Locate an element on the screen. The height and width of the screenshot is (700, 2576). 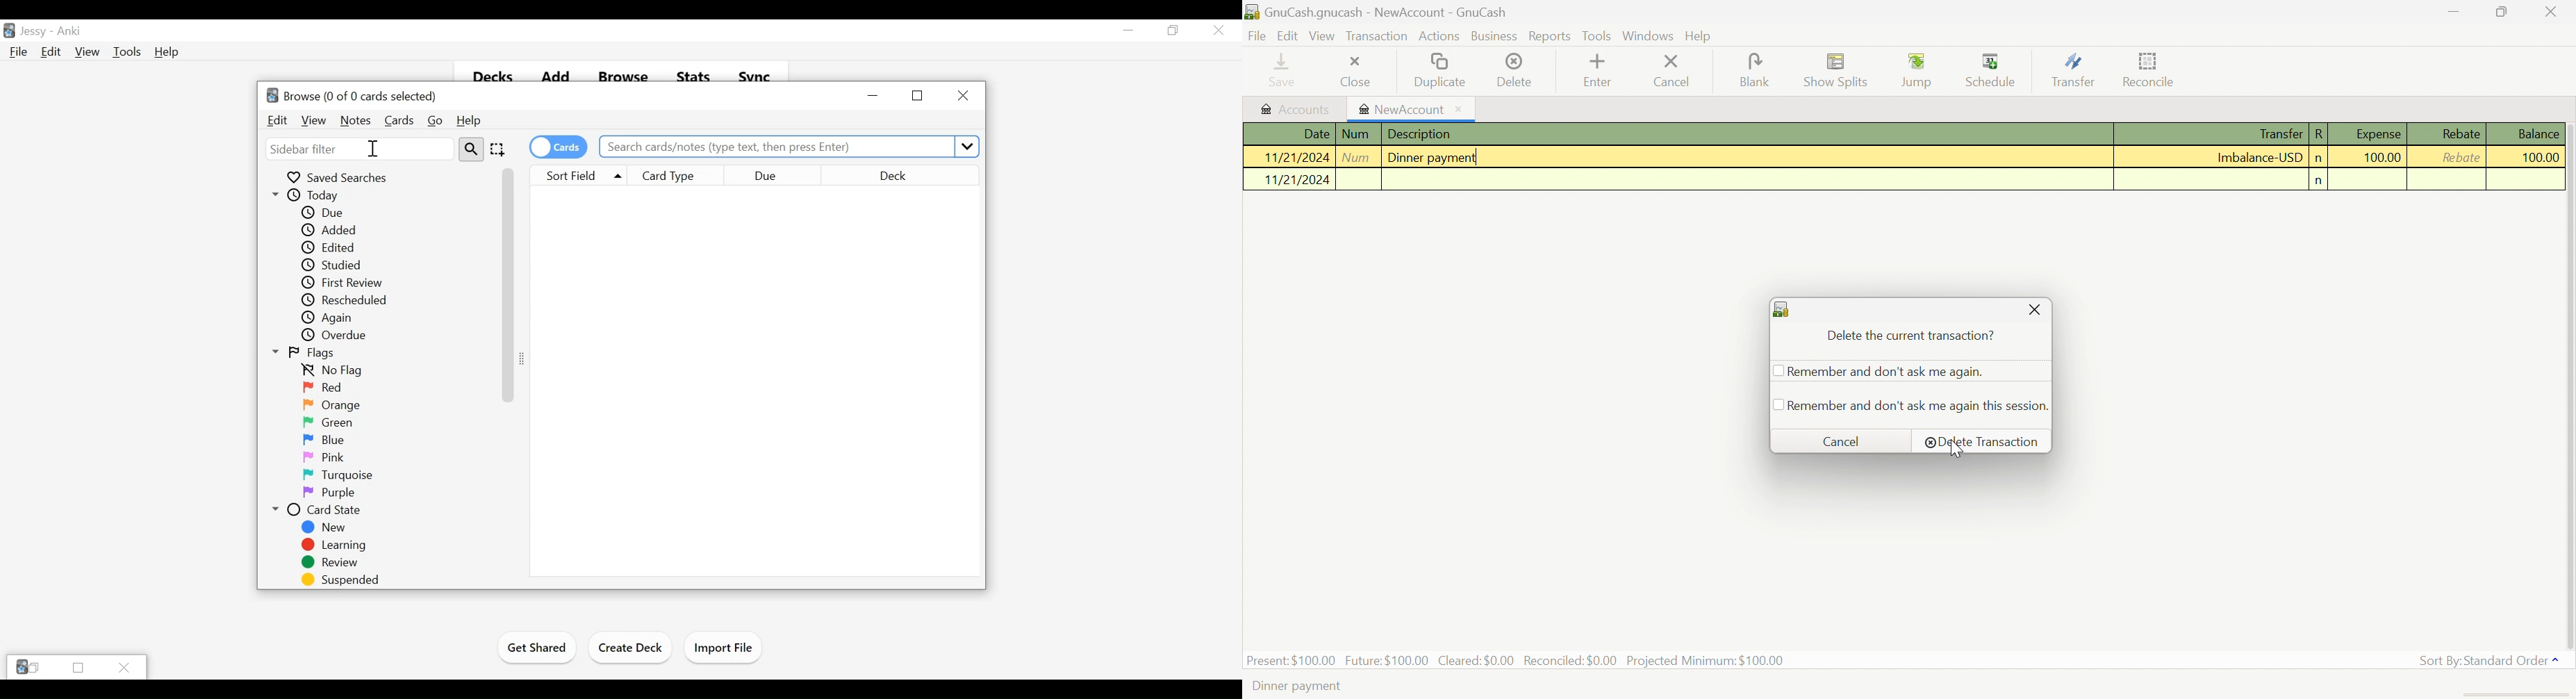
Close is located at coordinates (125, 667).